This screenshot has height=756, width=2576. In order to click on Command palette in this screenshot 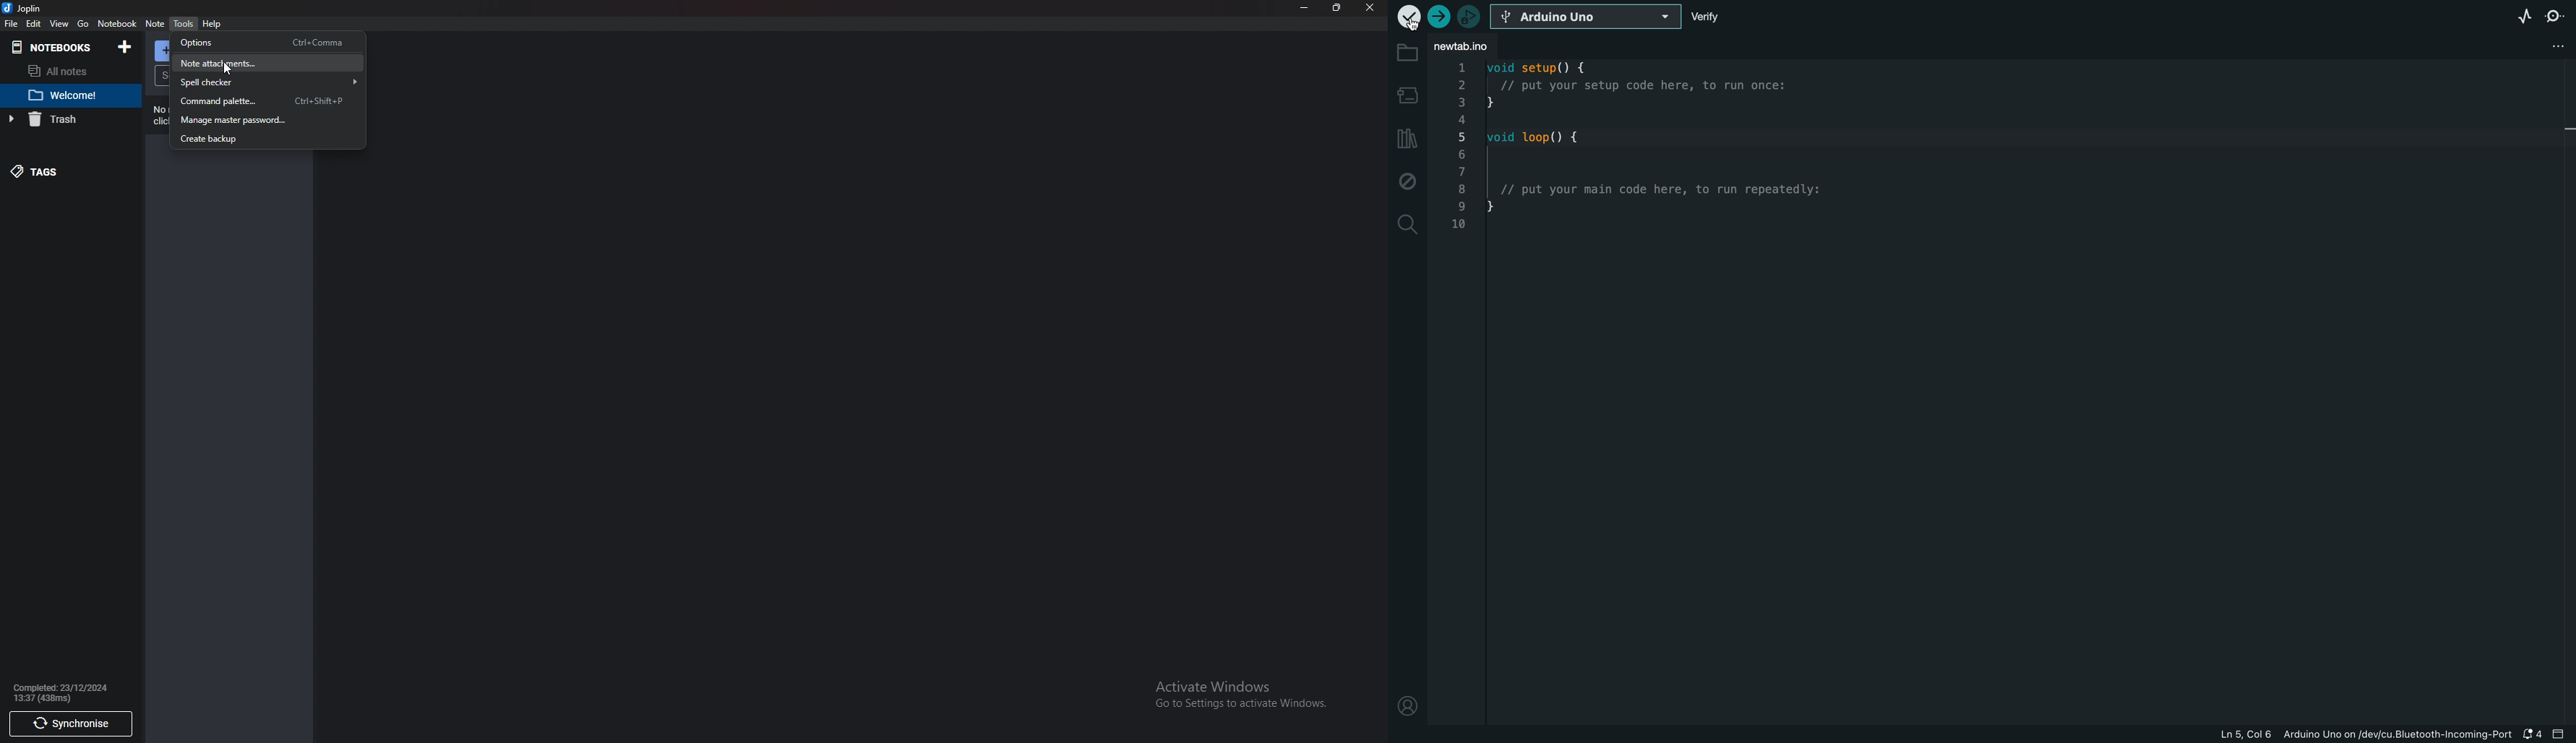, I will do `click(265, 100)`.